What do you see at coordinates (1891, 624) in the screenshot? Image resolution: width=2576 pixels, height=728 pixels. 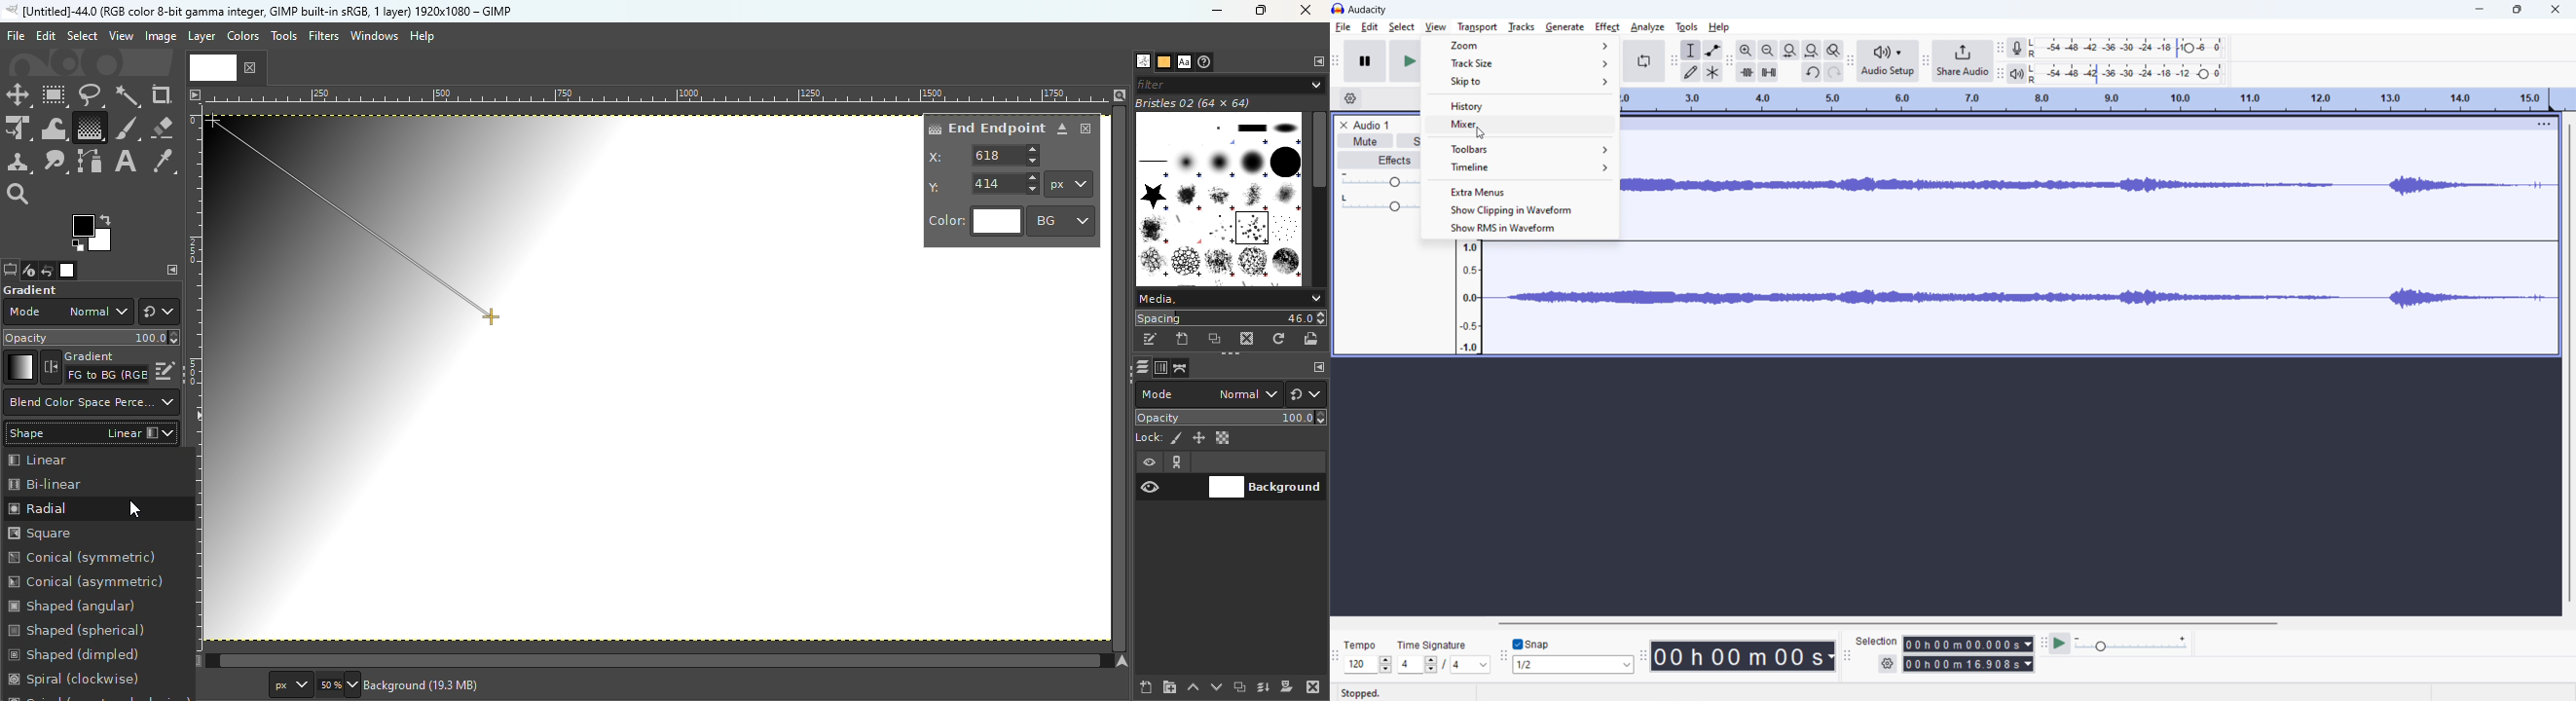 I see `horizontal scrollbar` at bounding box center [1891, 624].